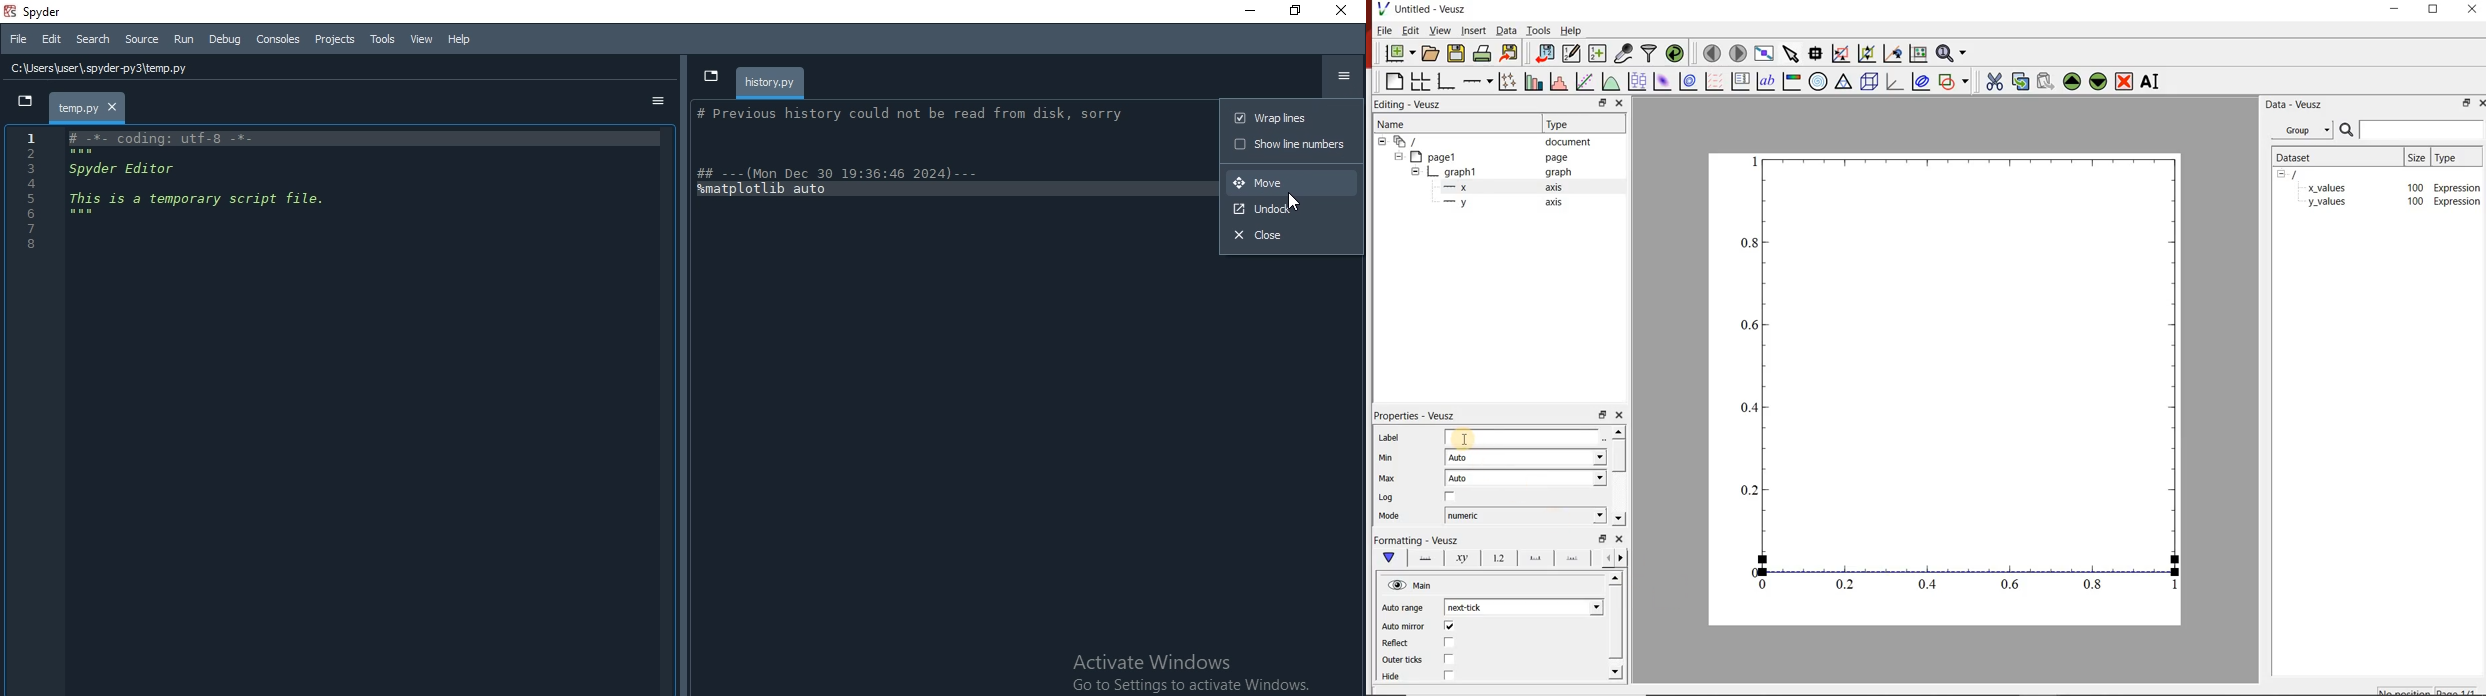 The height and width of the screenshot is (700, 2492). Describe the element at coordinates (422, 39) in the screenshot. I see `View` at that location.